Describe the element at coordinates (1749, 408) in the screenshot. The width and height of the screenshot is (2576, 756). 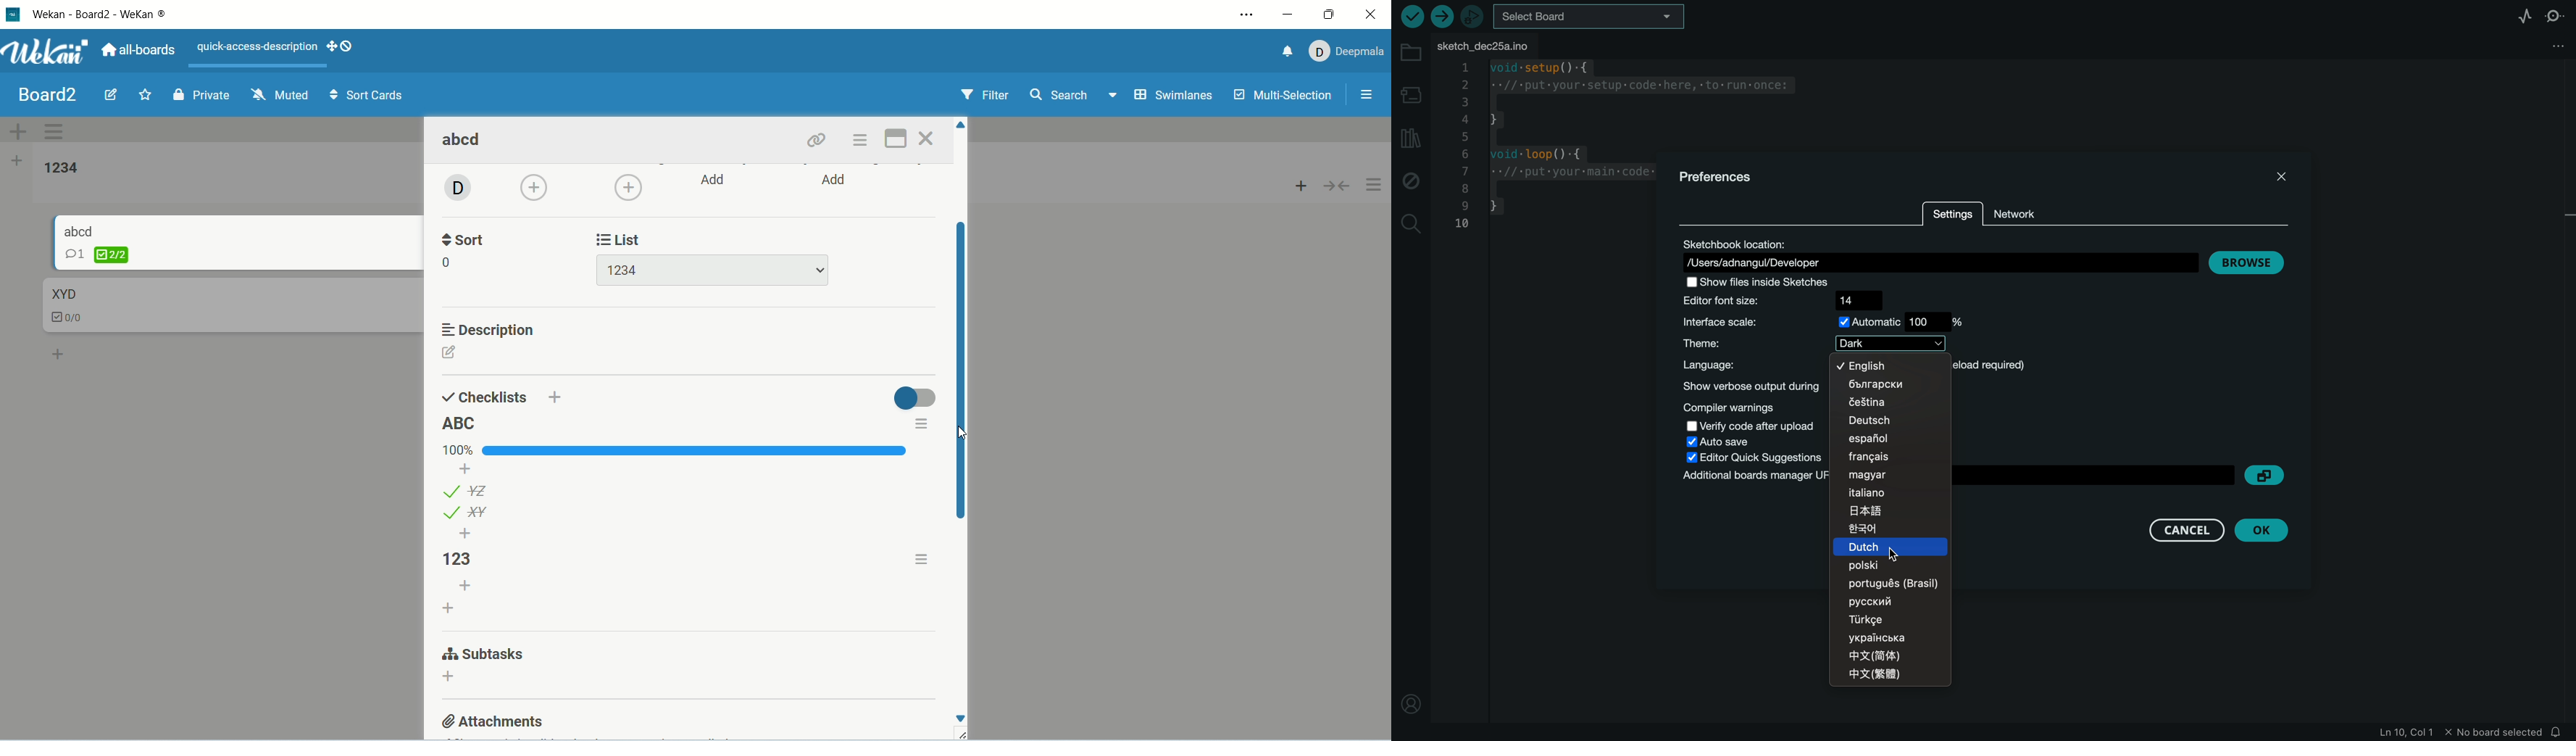
I see `compiler` at that location.